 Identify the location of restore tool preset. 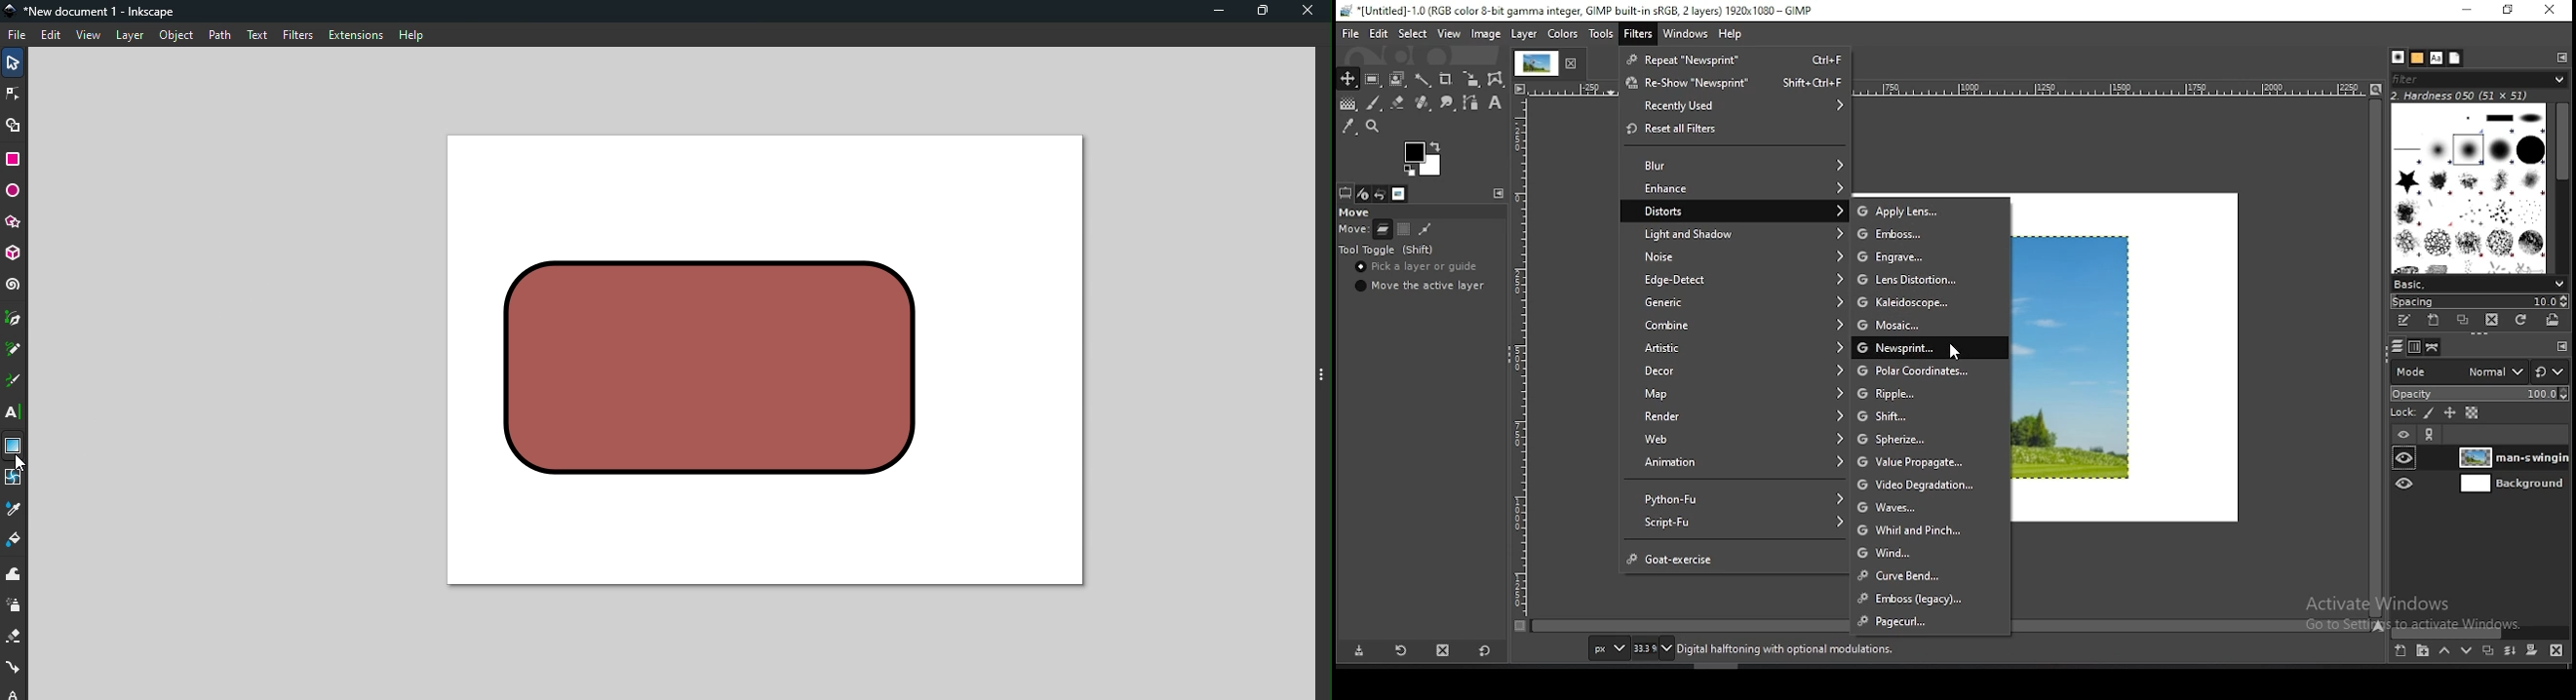
(1399, 650).